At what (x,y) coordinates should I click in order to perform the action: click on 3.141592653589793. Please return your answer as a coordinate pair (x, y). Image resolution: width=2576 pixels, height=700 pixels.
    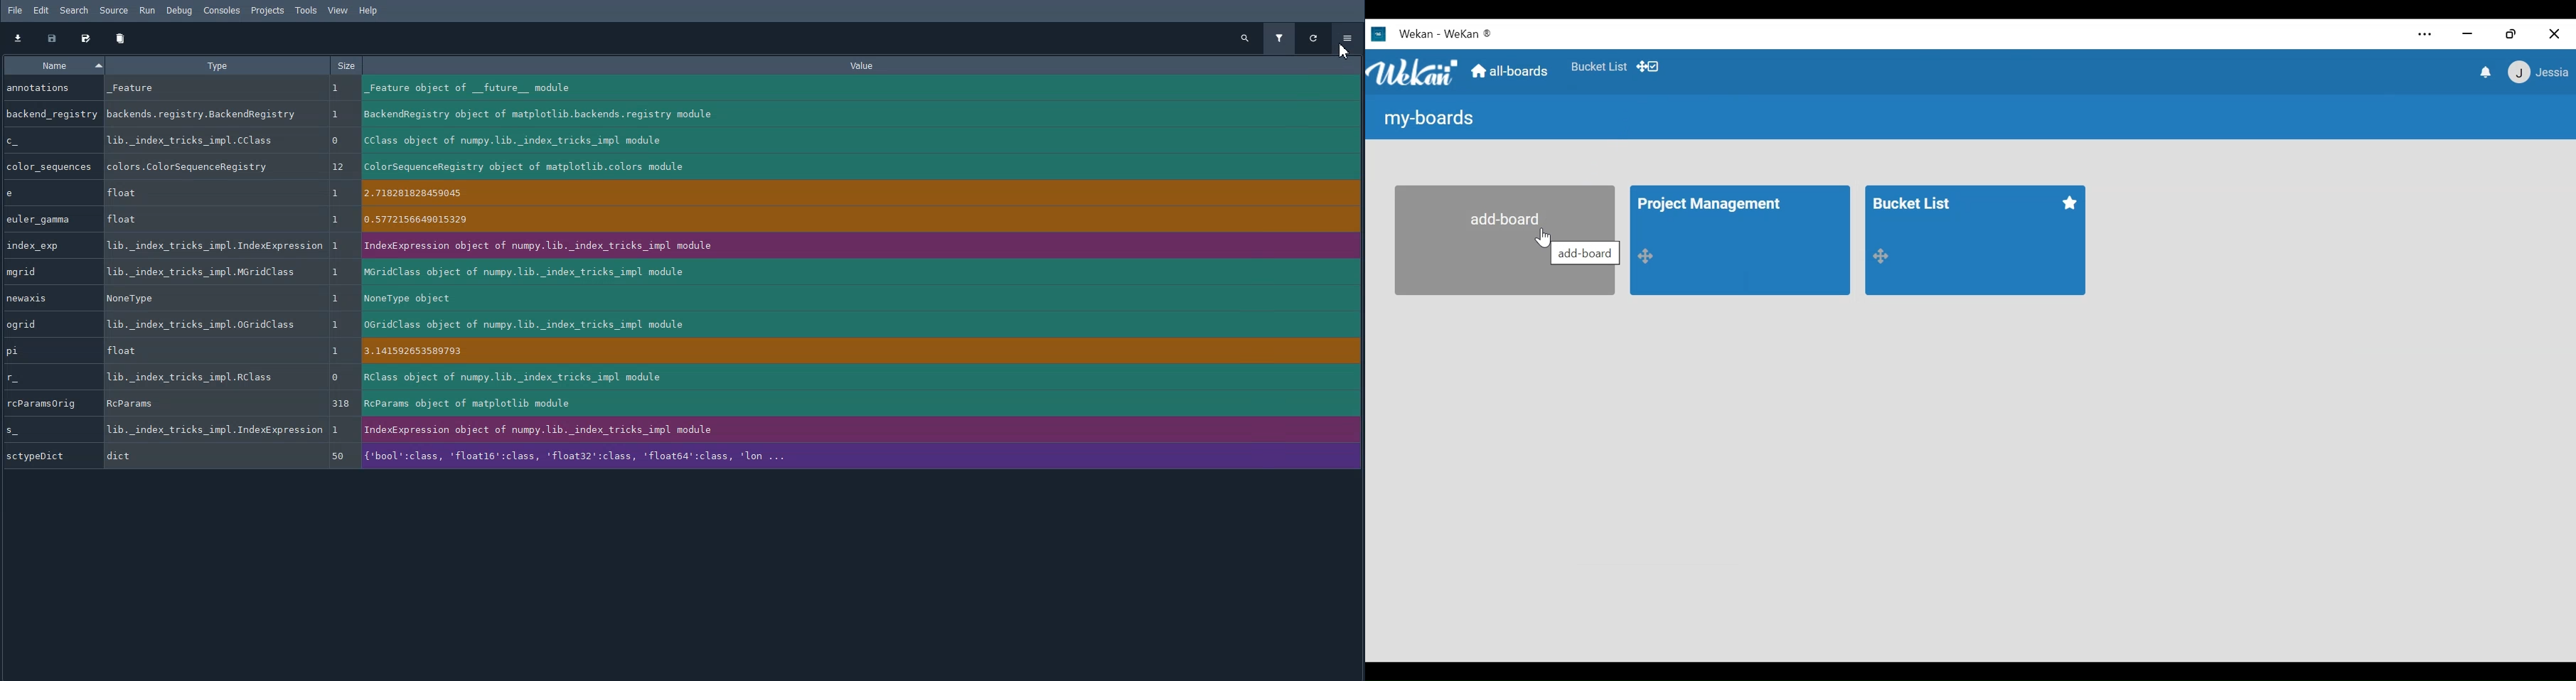
    Looking at the image, I should click on (865, 353).